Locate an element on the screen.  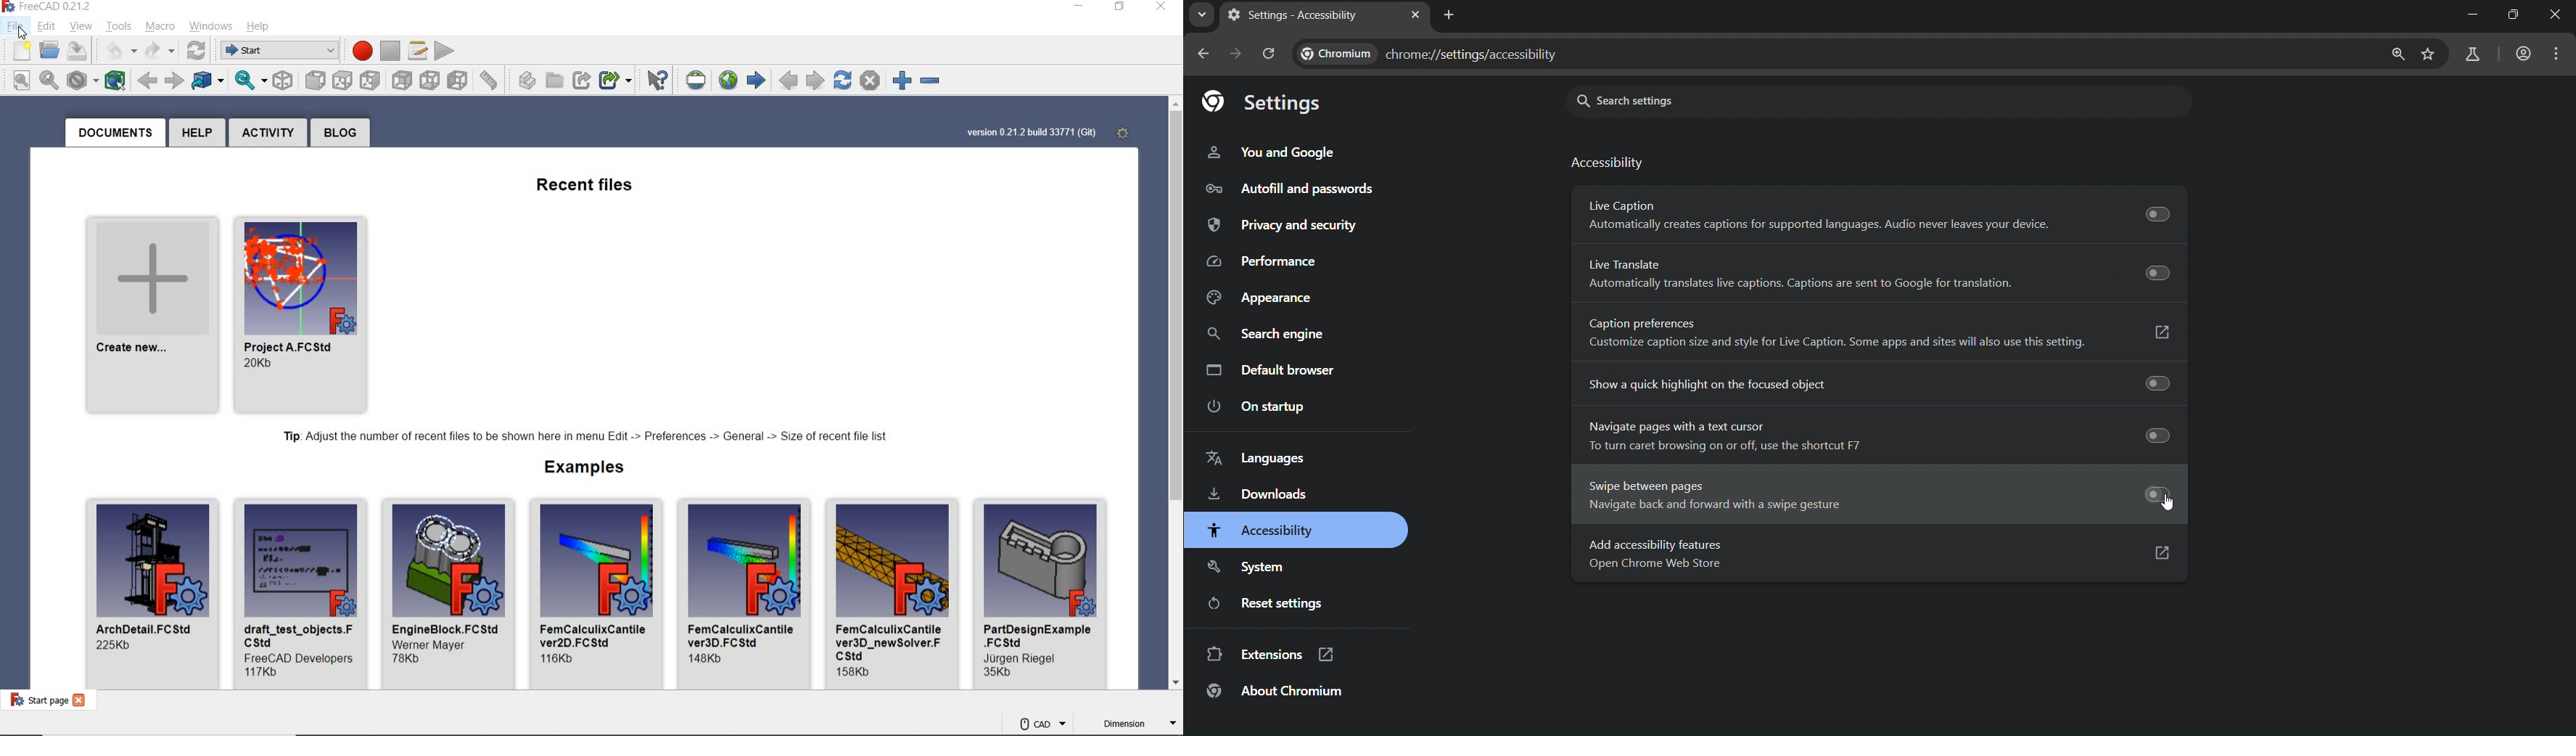
SWITCH BETWEEN WORKBENCES is located at coordinates (277, 51).